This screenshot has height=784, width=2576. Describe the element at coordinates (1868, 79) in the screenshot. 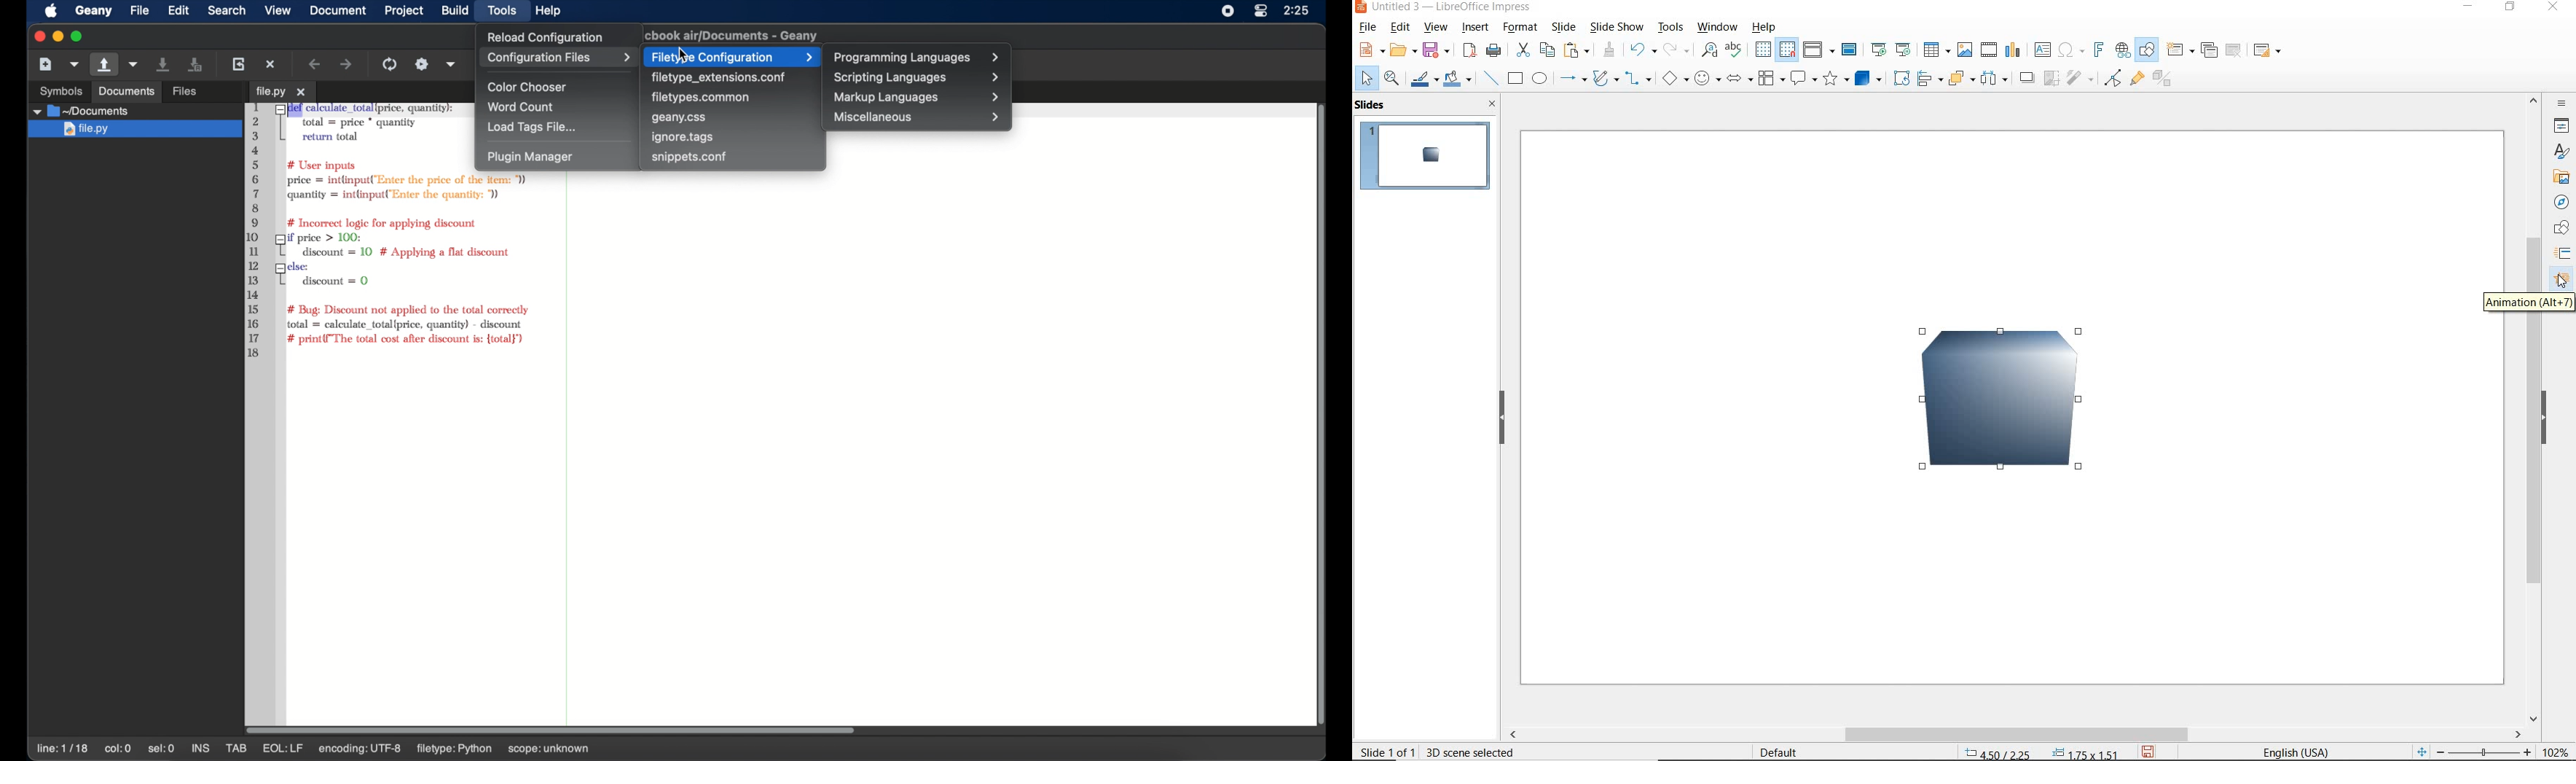

I see `3d objects` at that location.